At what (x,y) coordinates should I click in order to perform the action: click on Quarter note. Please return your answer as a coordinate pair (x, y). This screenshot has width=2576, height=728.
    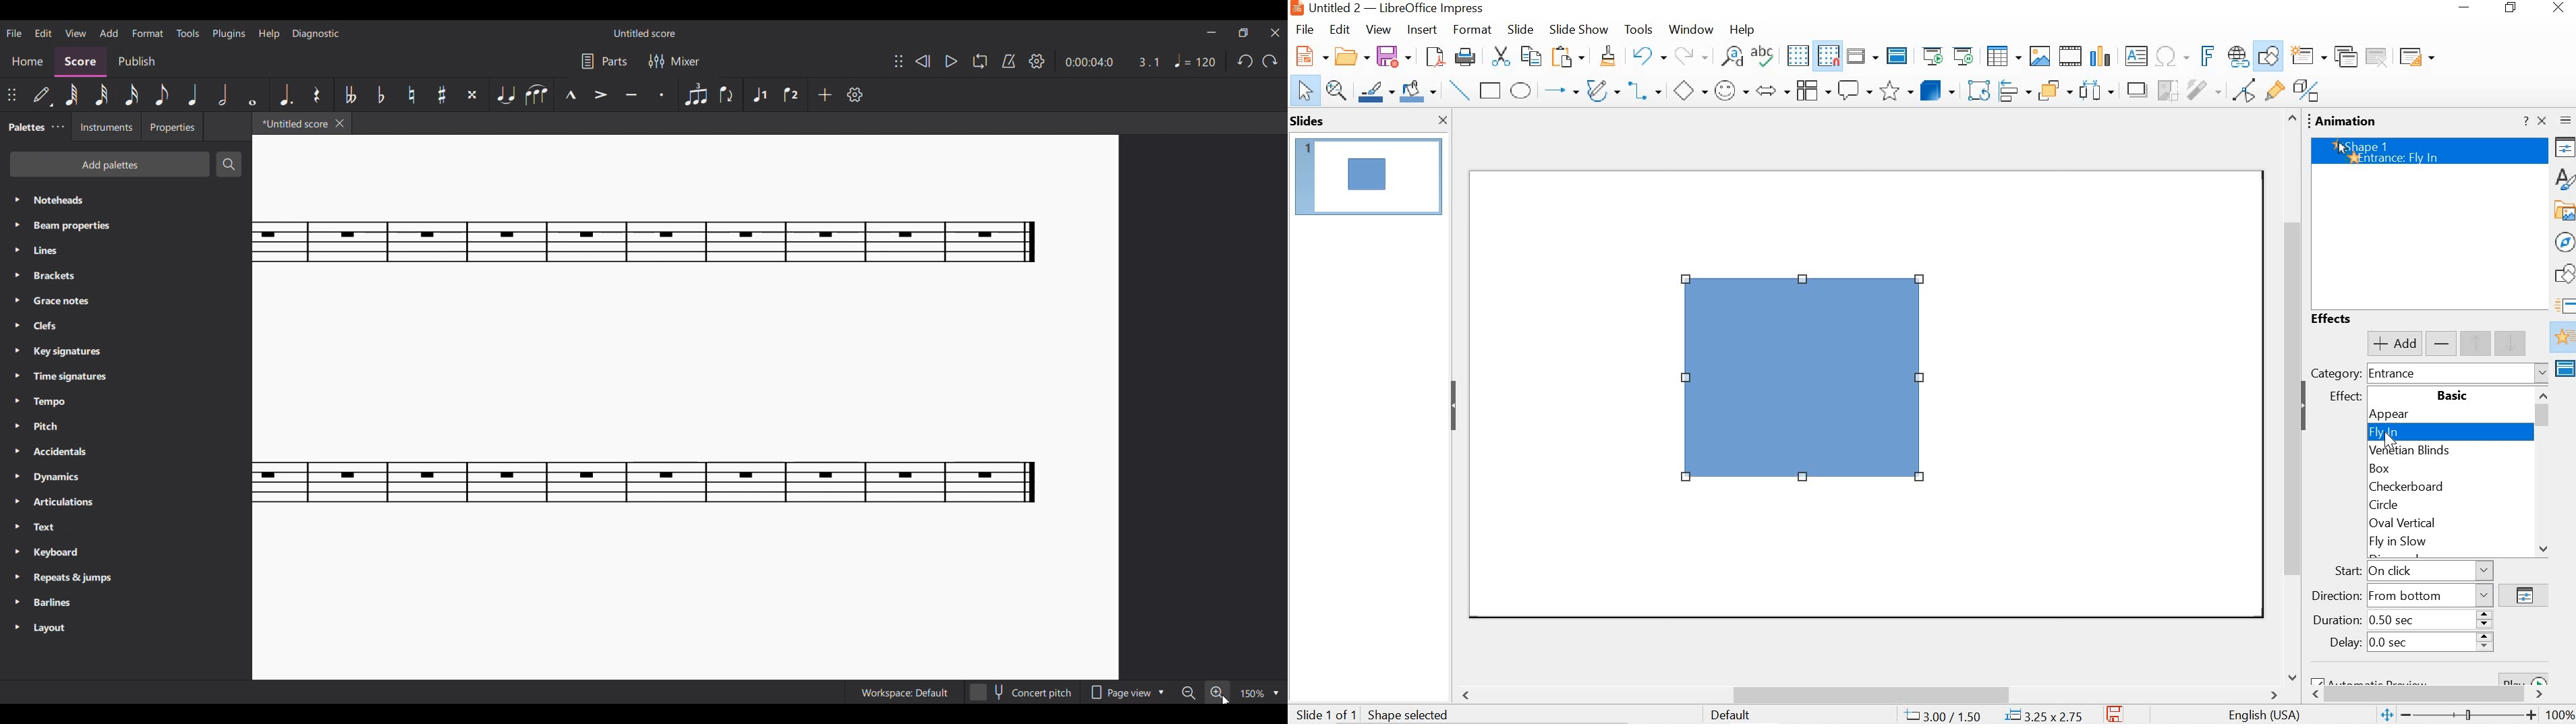
    Looking at the image, I should click on (193, 95).